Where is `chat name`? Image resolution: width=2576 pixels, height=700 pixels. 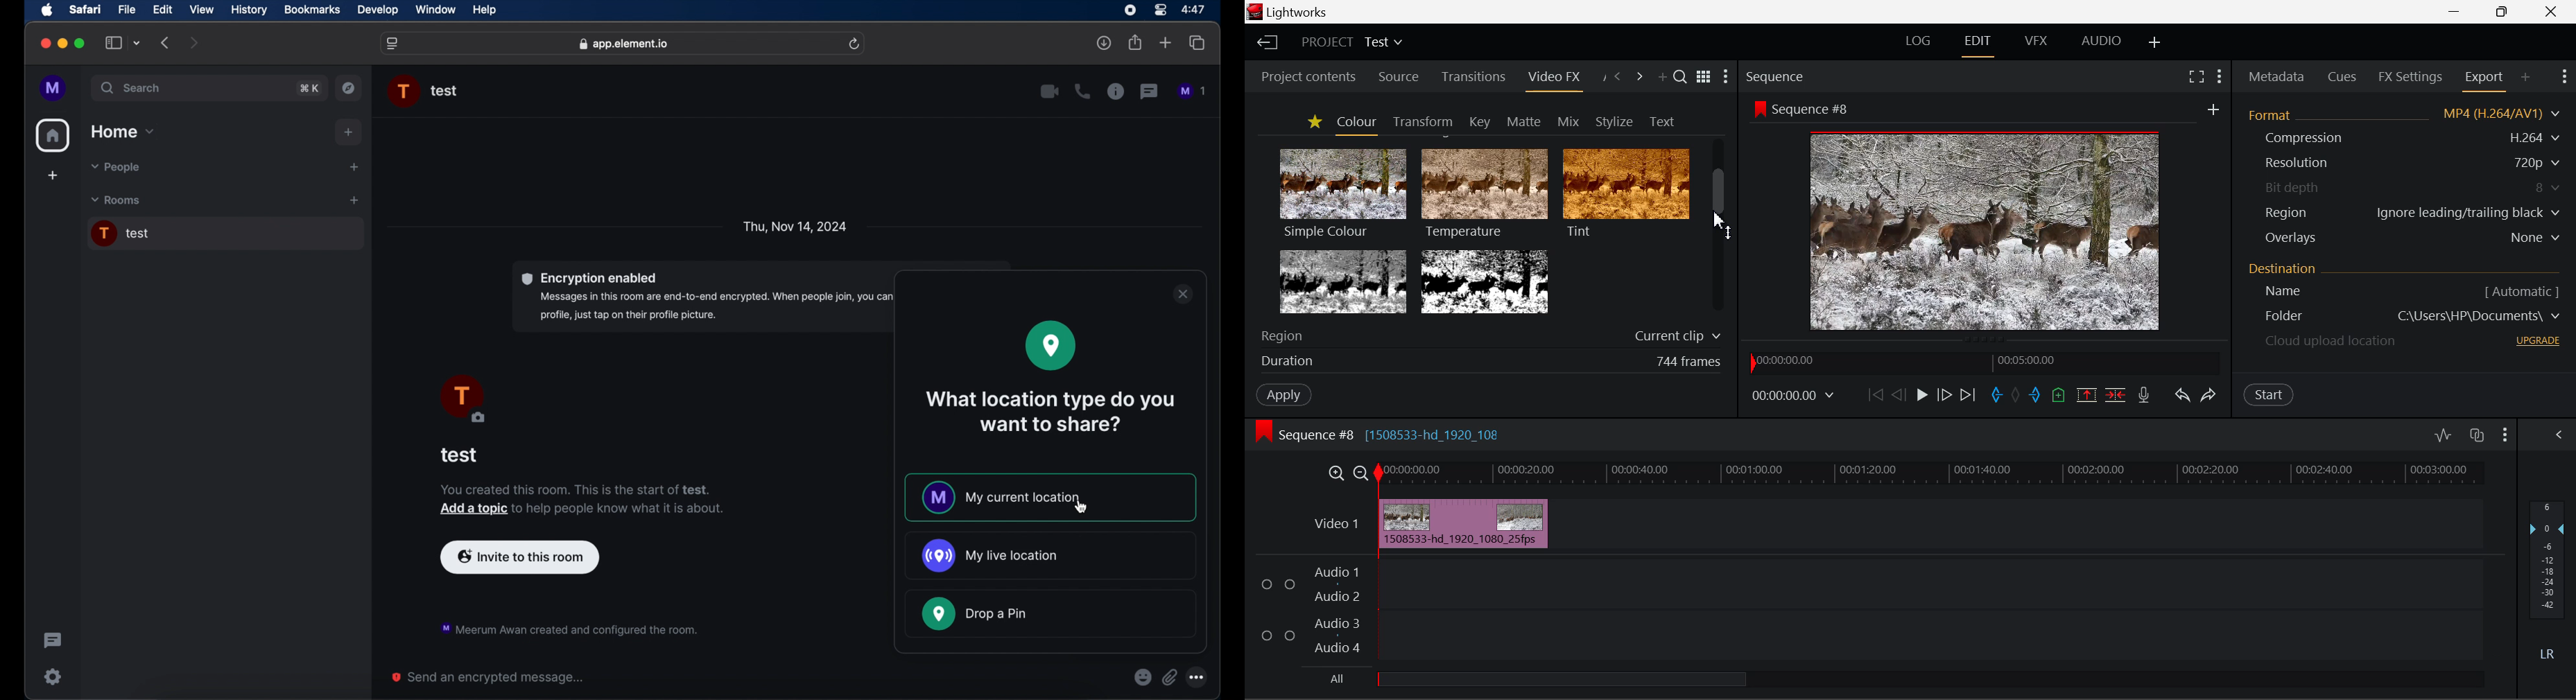
chat name is located at coordinates (445, 91).